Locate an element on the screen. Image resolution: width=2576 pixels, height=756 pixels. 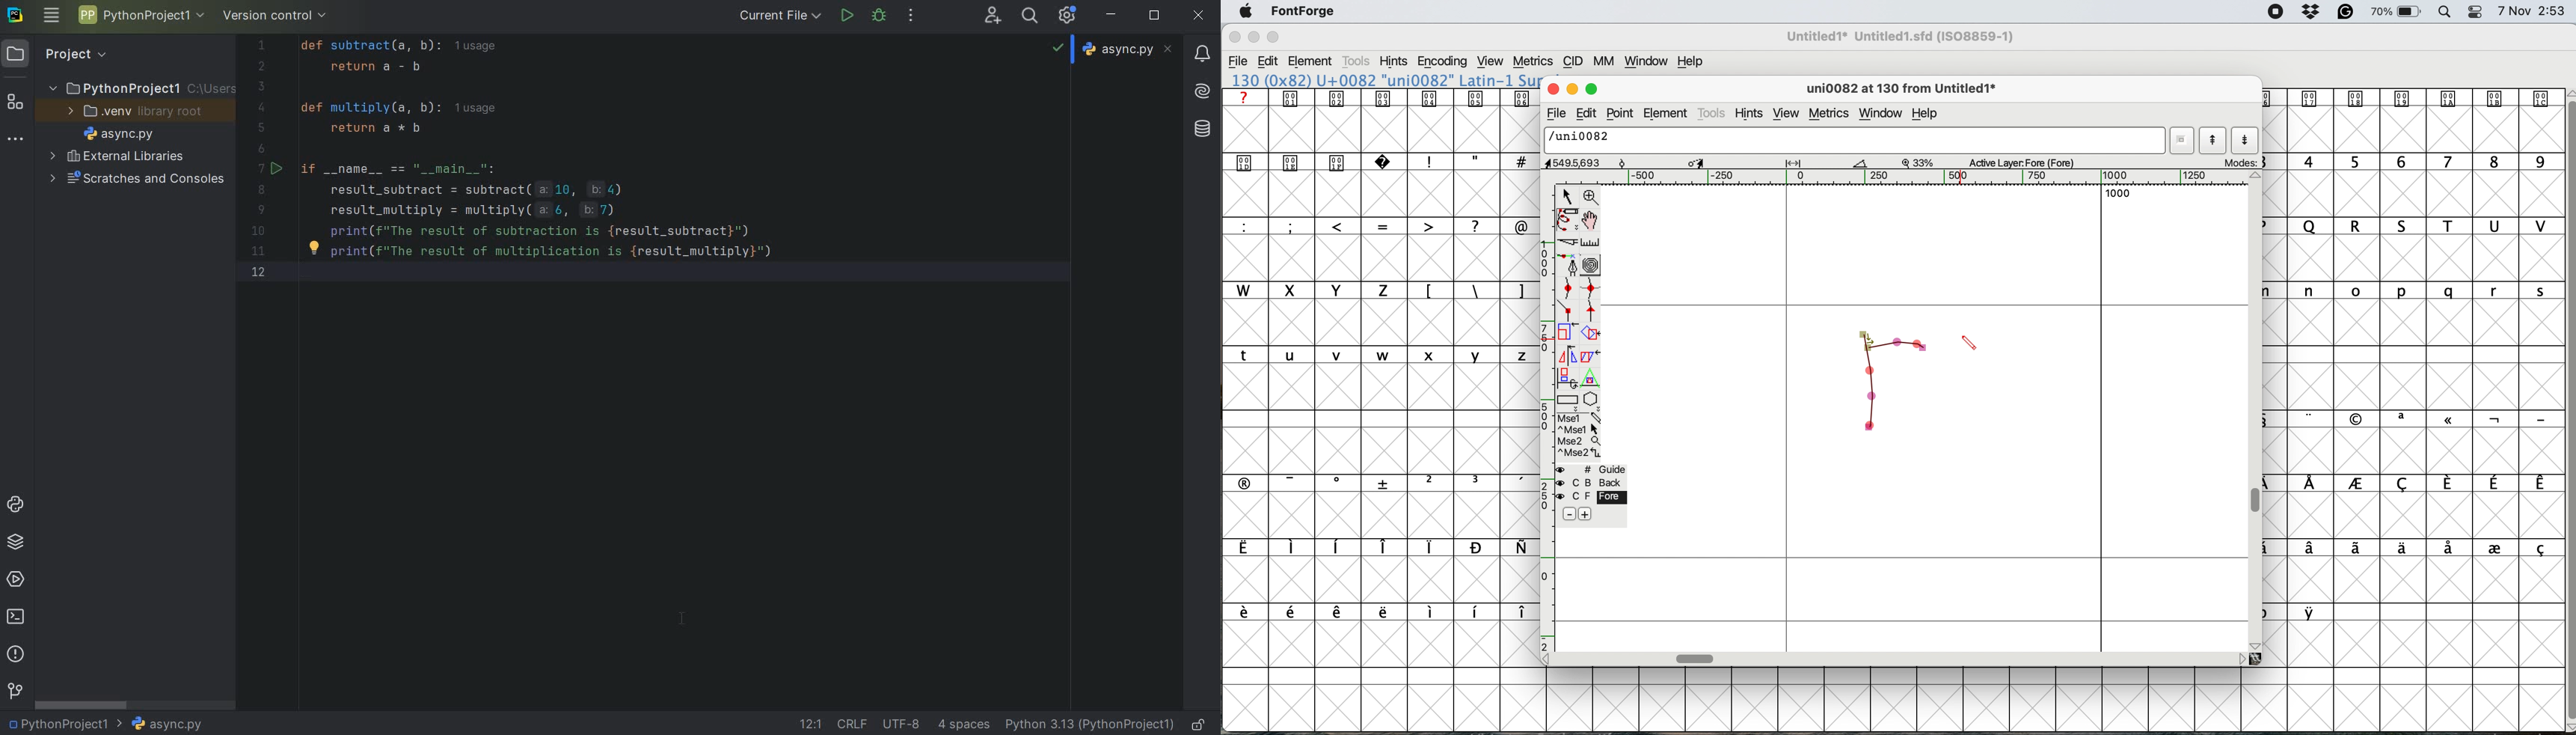
edit is located at coordinates (1273, 61).